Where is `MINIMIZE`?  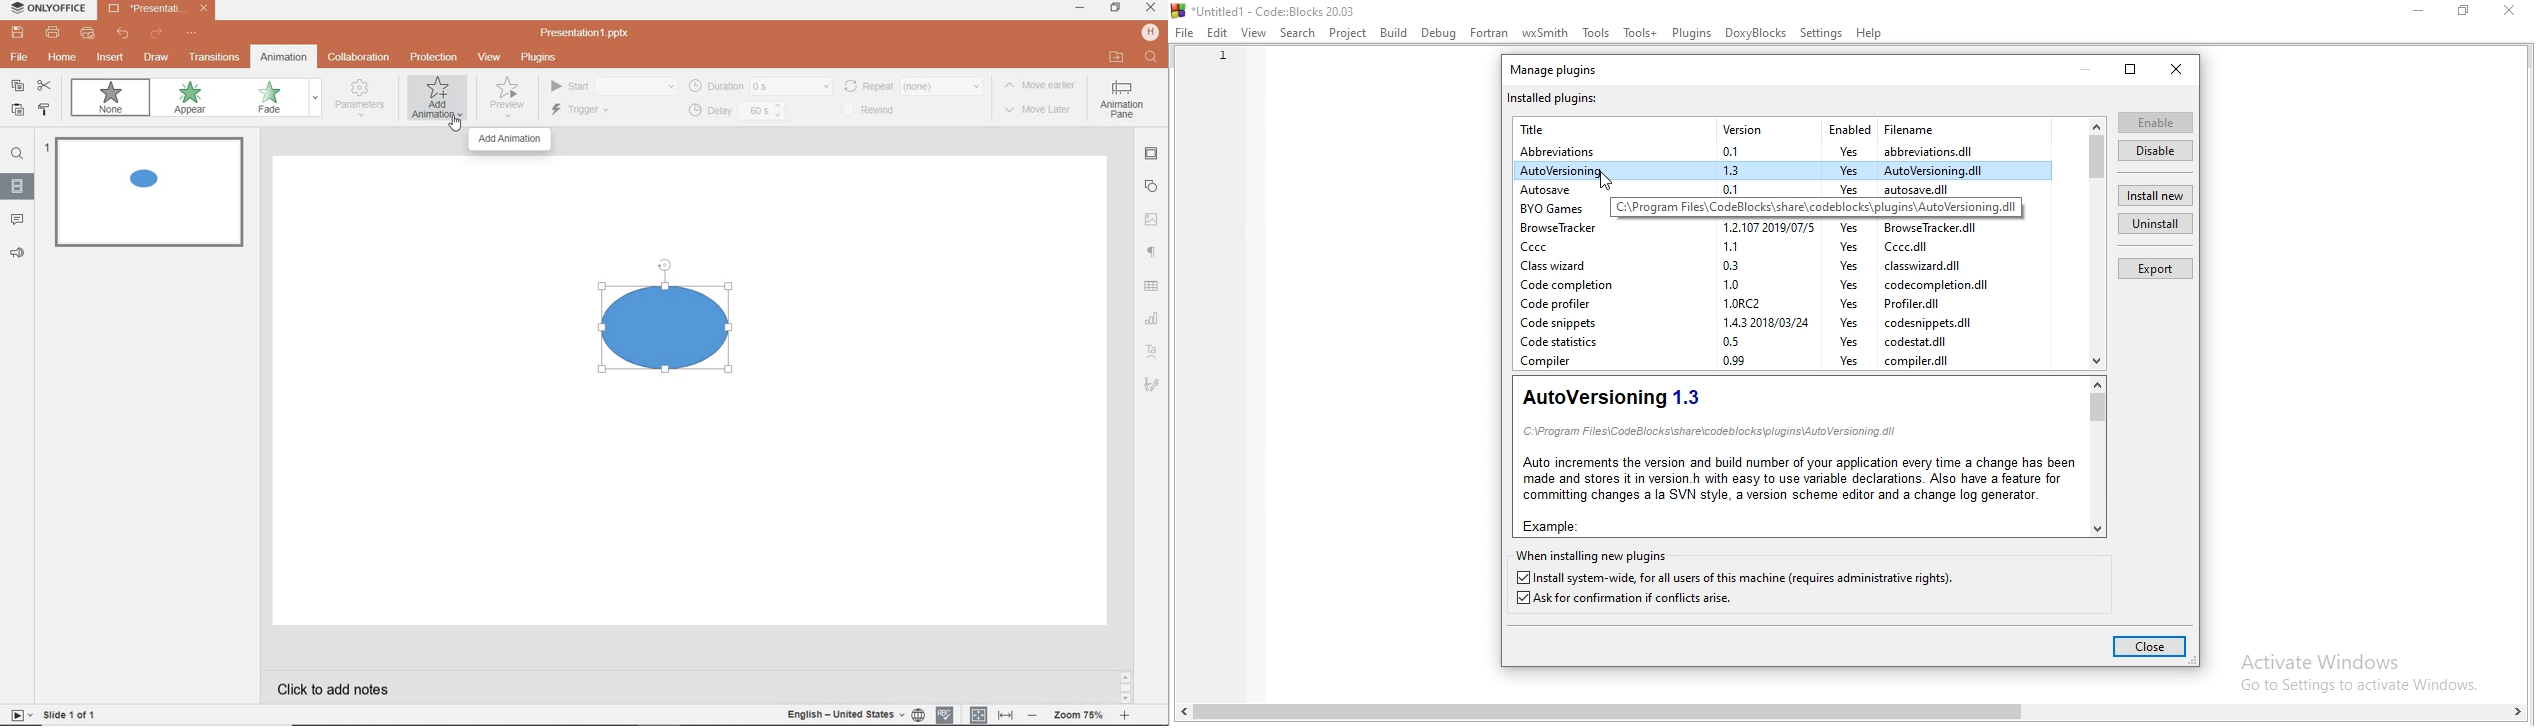 MINIMIZE is located at coordinates (1079, 8).